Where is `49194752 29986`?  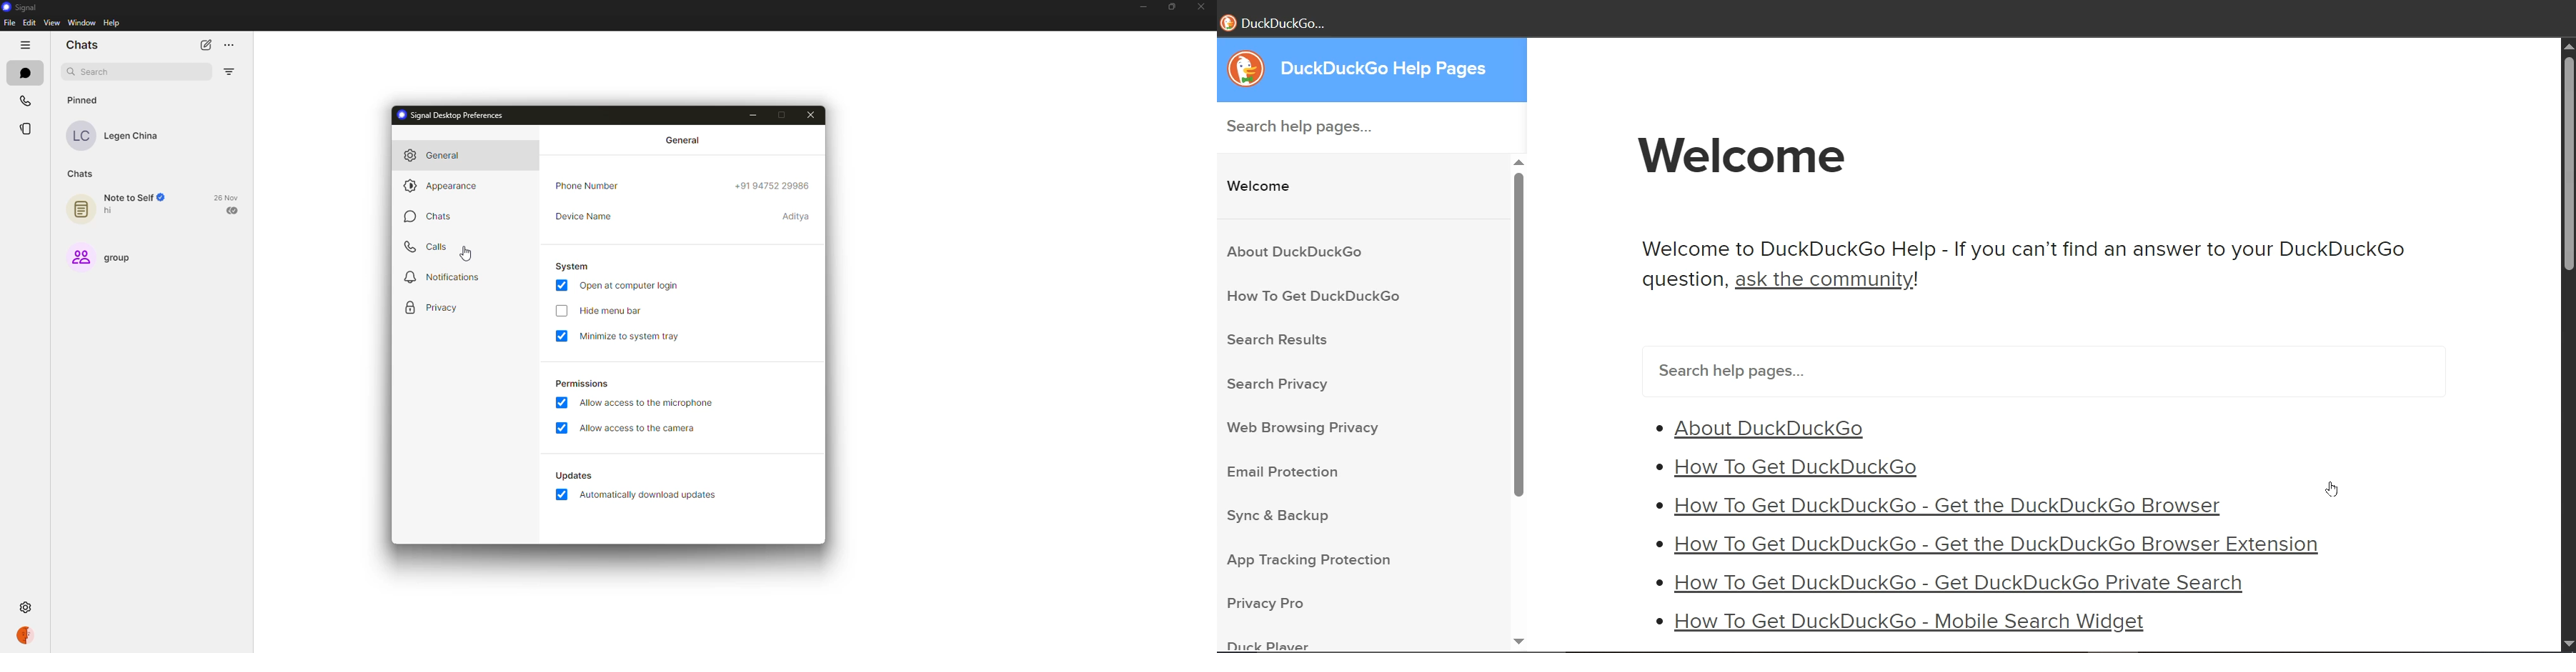 49194752 29986 is located at coordinates (774, 186).